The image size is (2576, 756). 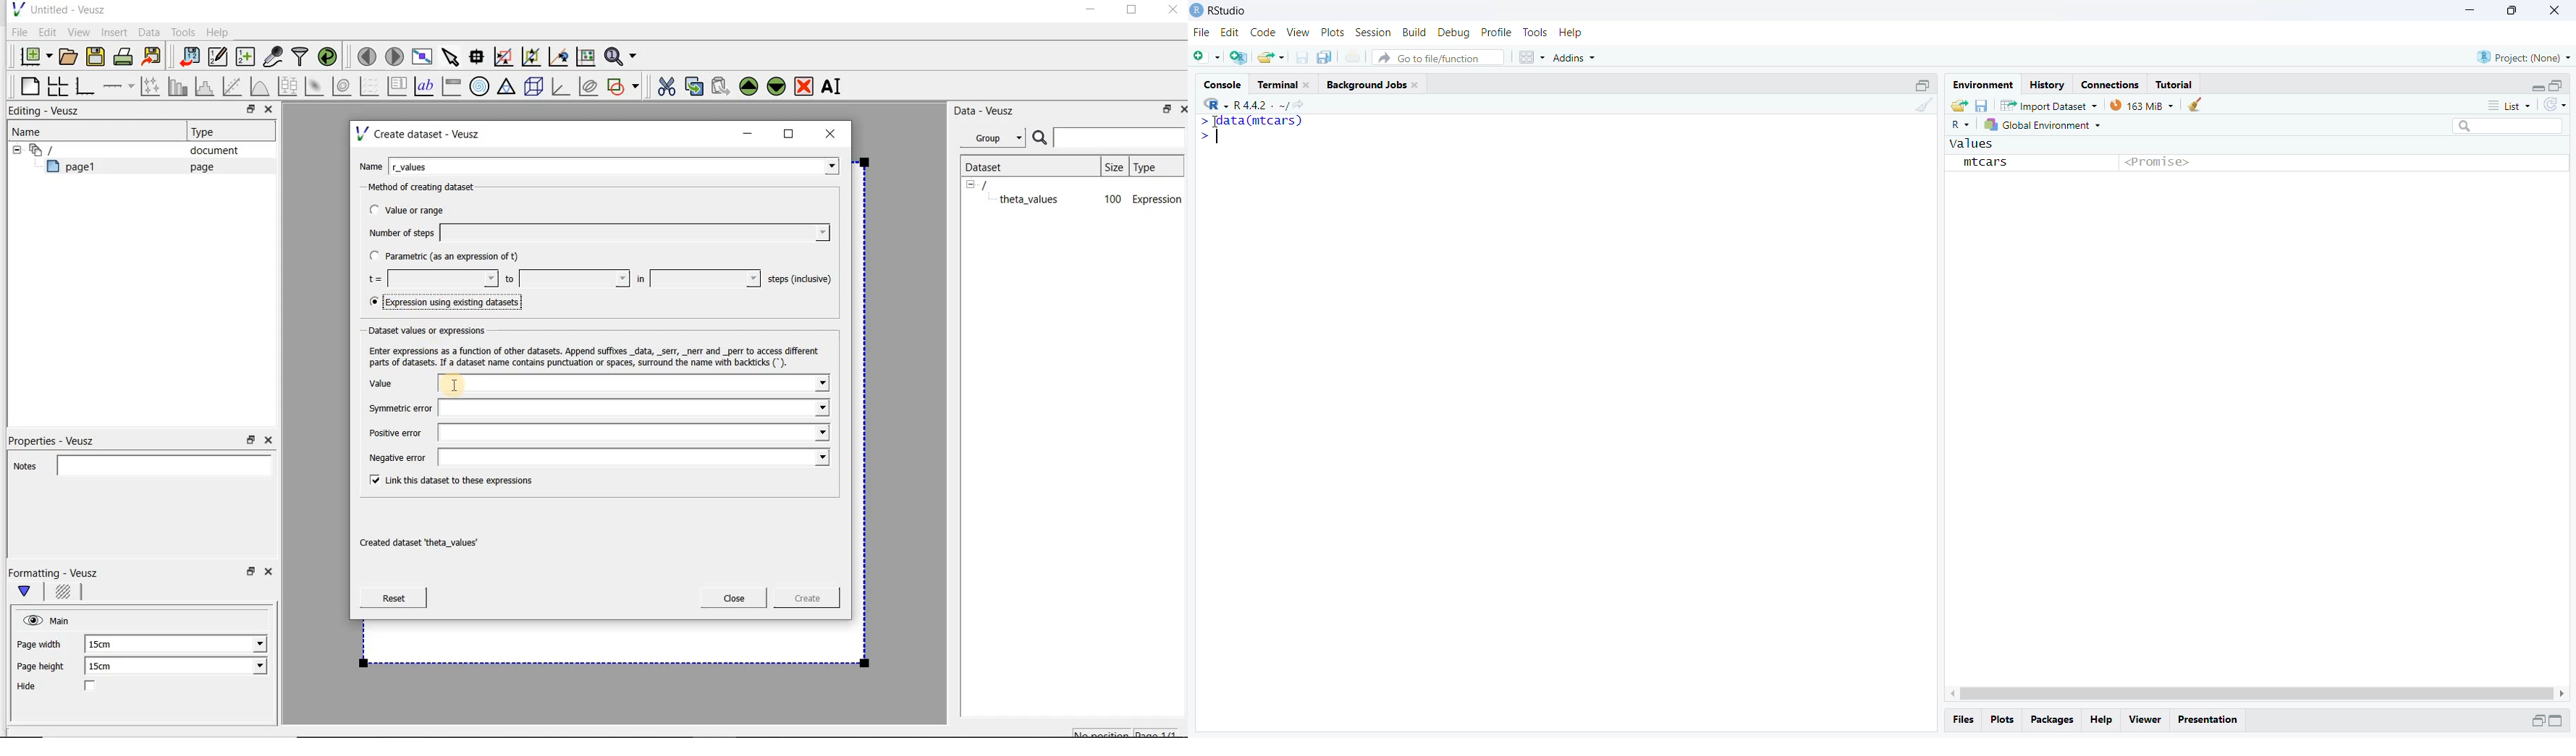 What do you see at coordinates (1959, 106) in the screenshot?
I see `share` at bounding box center [1959, 106].